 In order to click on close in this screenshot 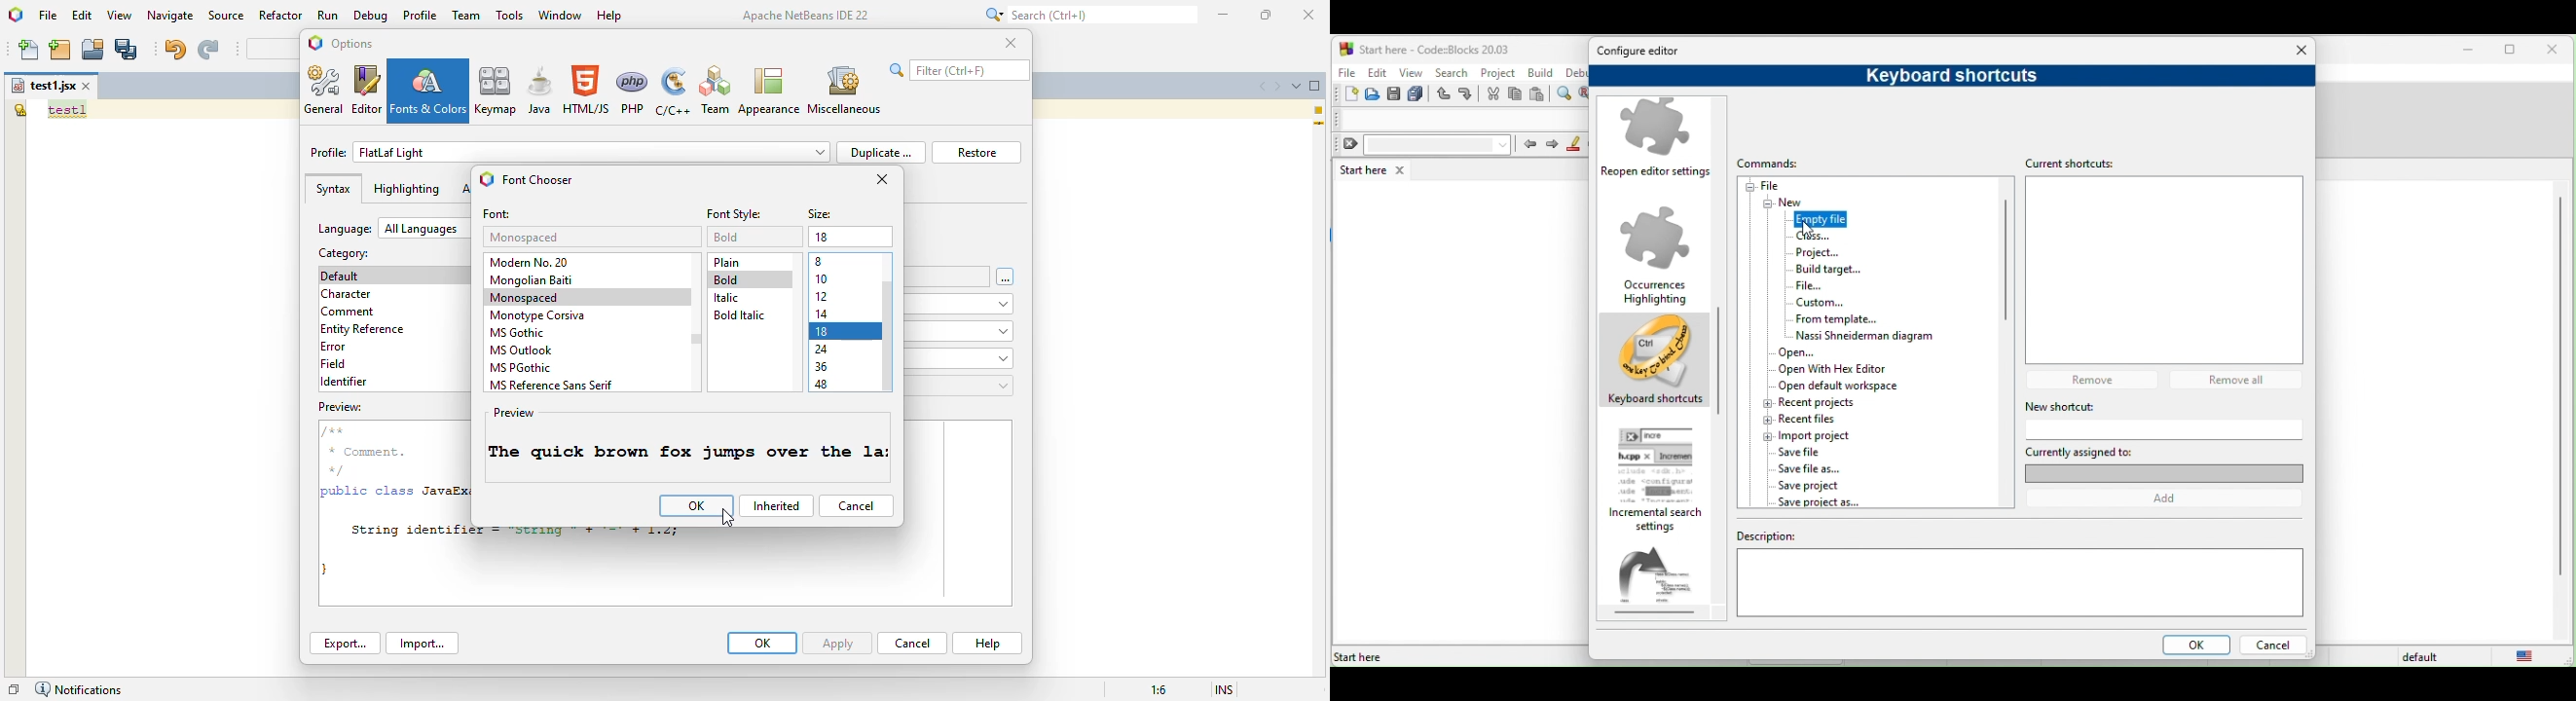, I will do `click(2557, 51)`.